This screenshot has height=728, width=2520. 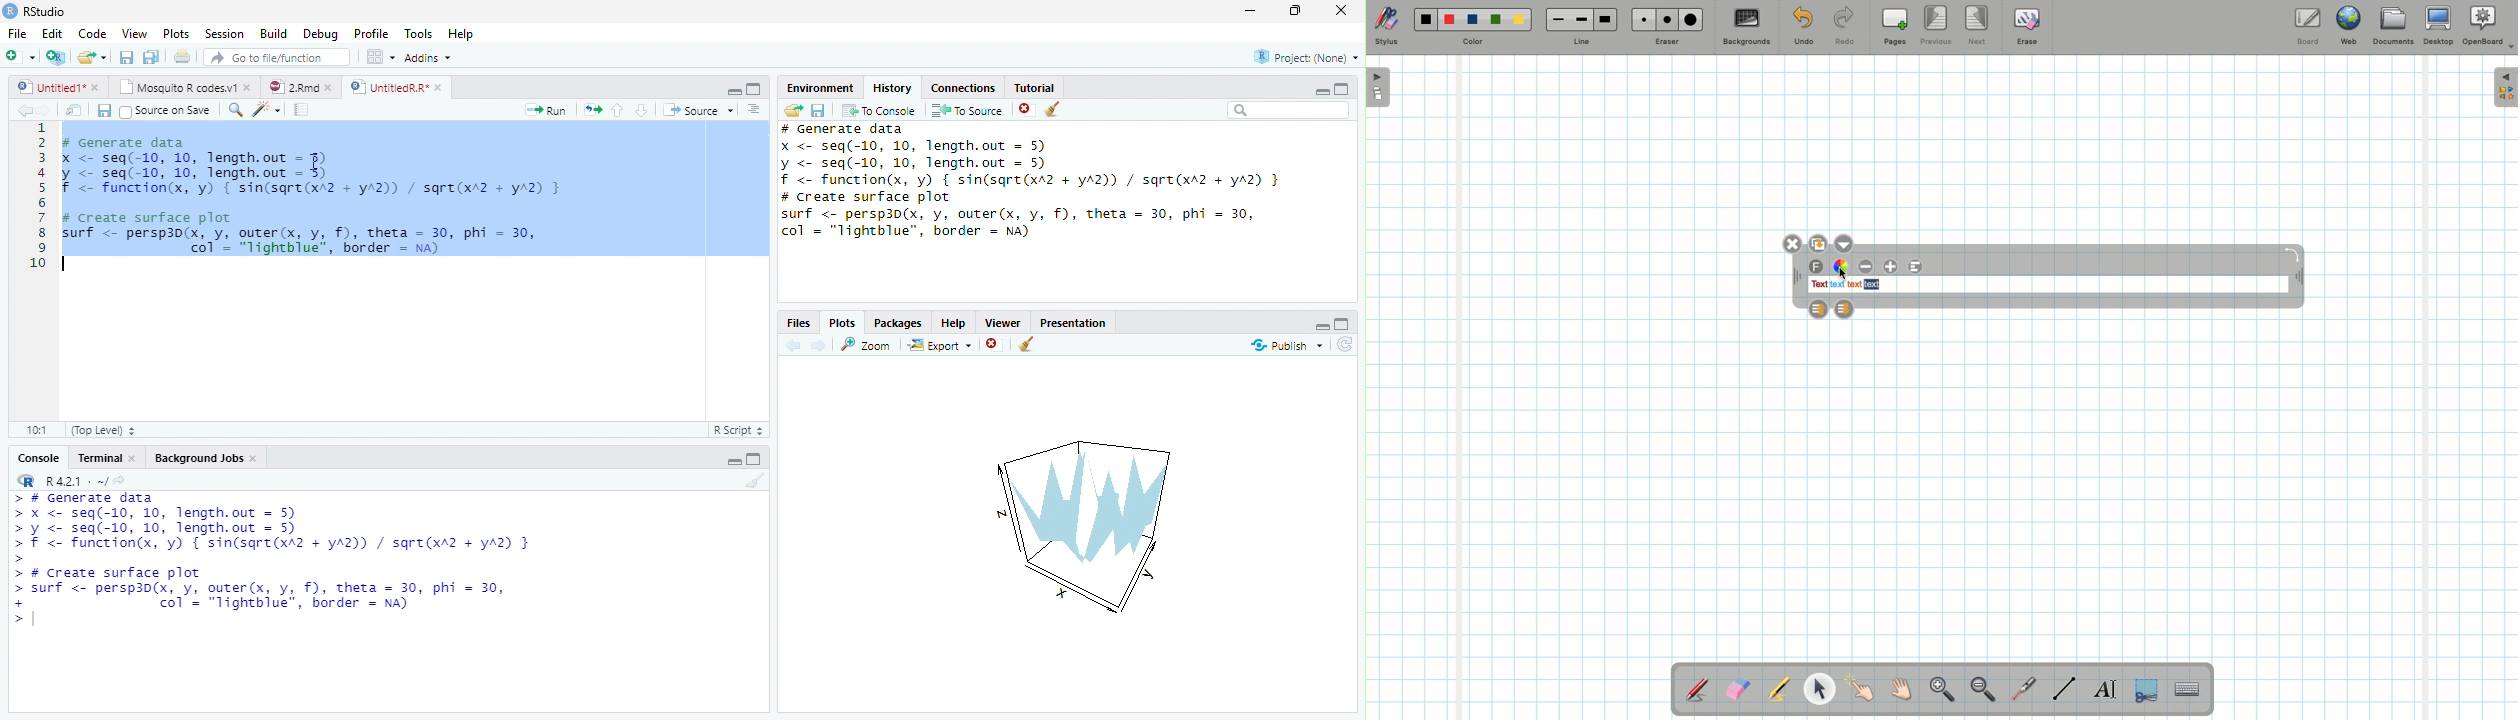 What do you see at coordinates (134, 33) in the screenshot?
I see `View` at bounding box center [134, 33].